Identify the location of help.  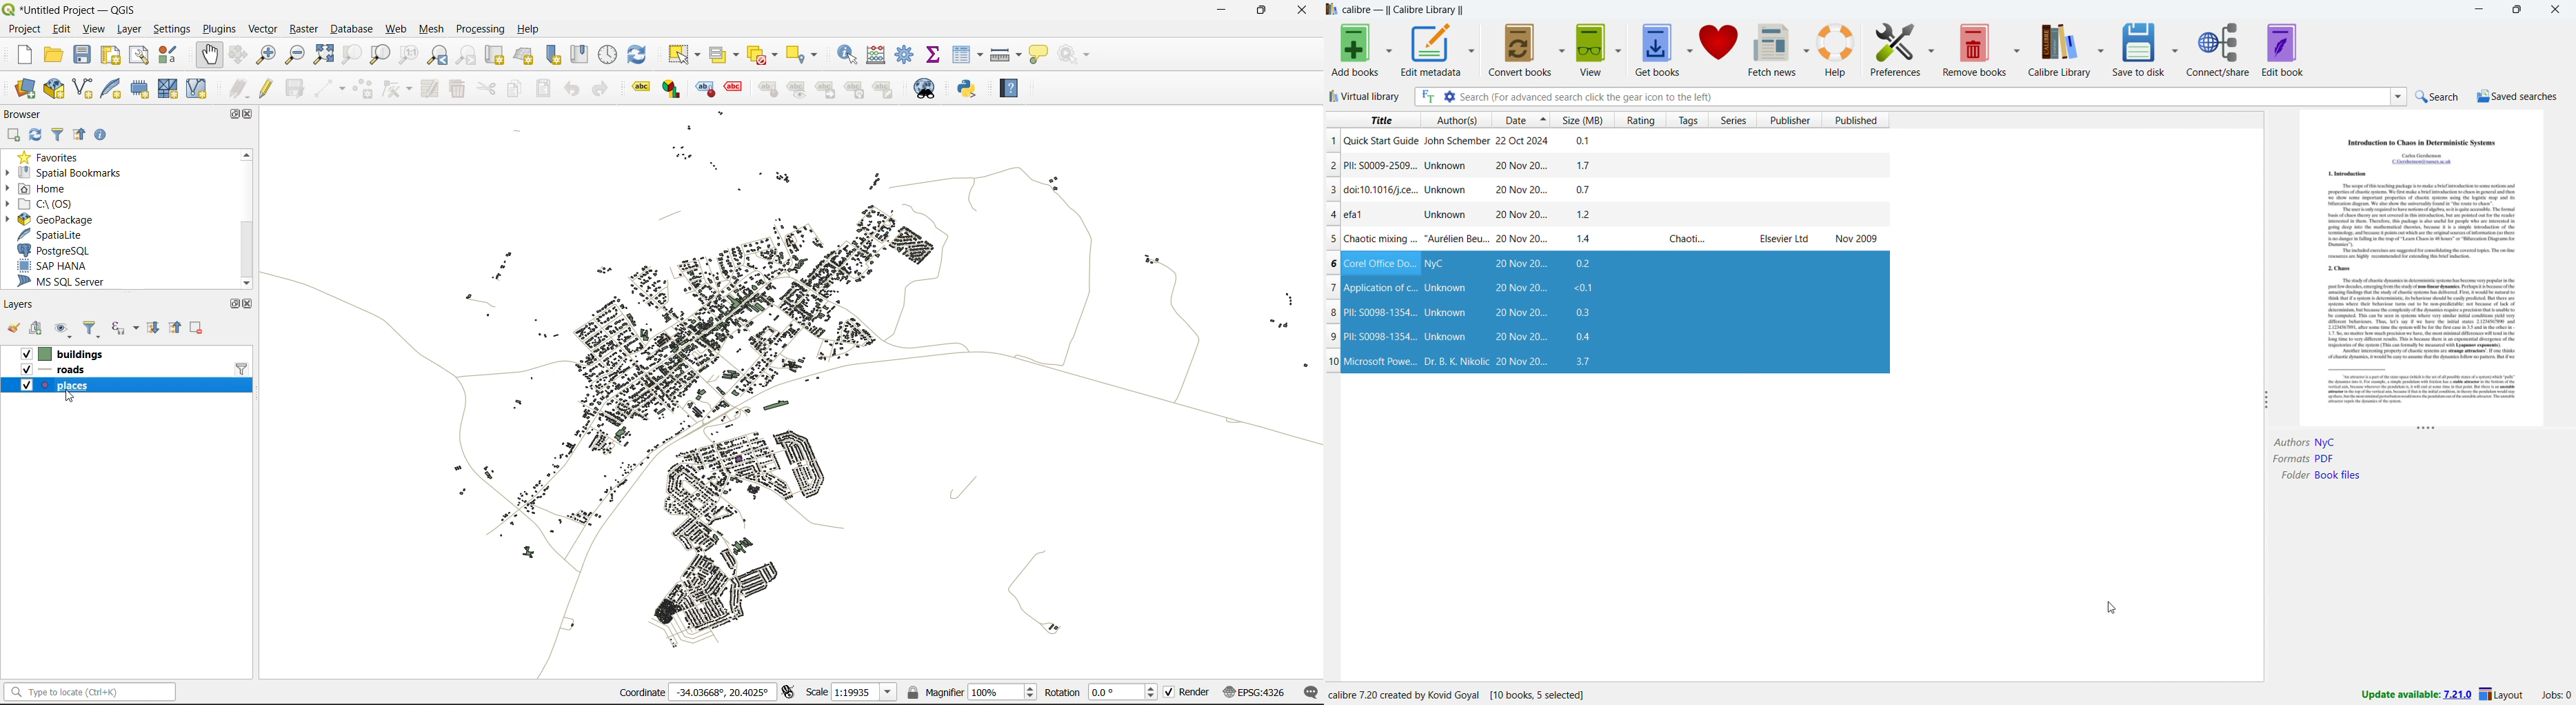
(532, 29).